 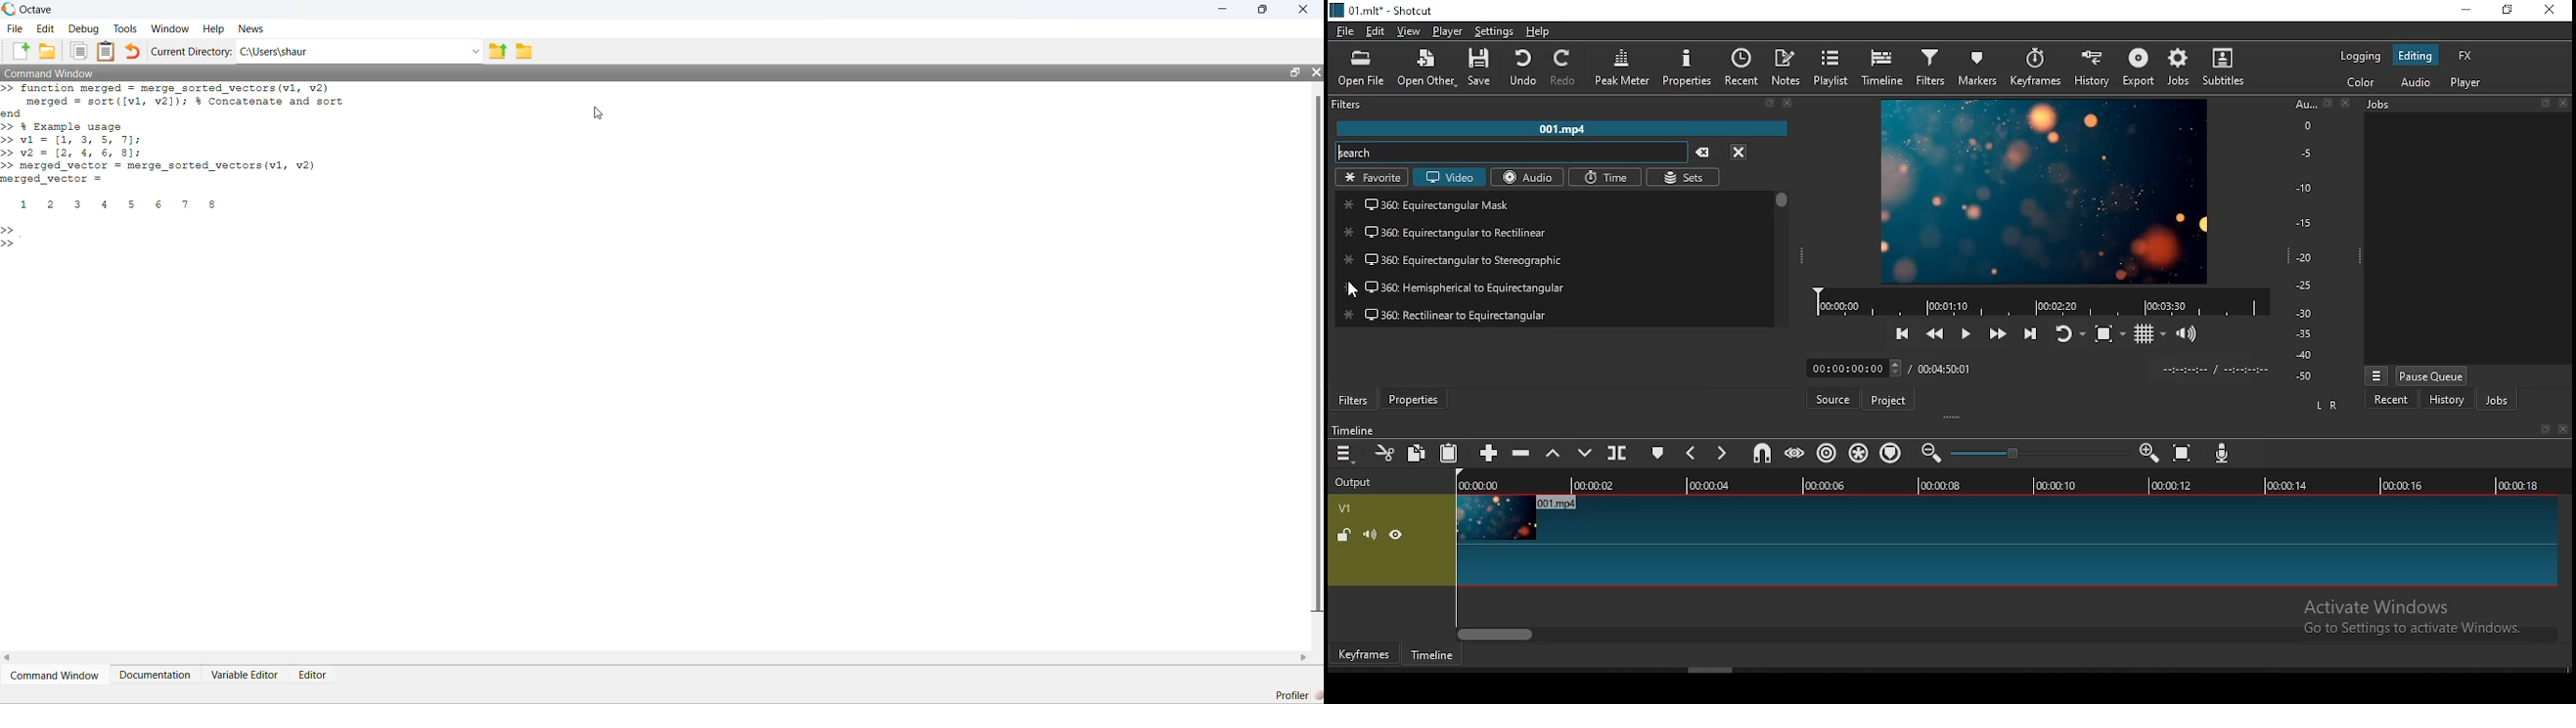 What do you see at coordinates (2145, 453) in the screenshot?
I see `zoom timeline` at bounding box center [2145, 453].